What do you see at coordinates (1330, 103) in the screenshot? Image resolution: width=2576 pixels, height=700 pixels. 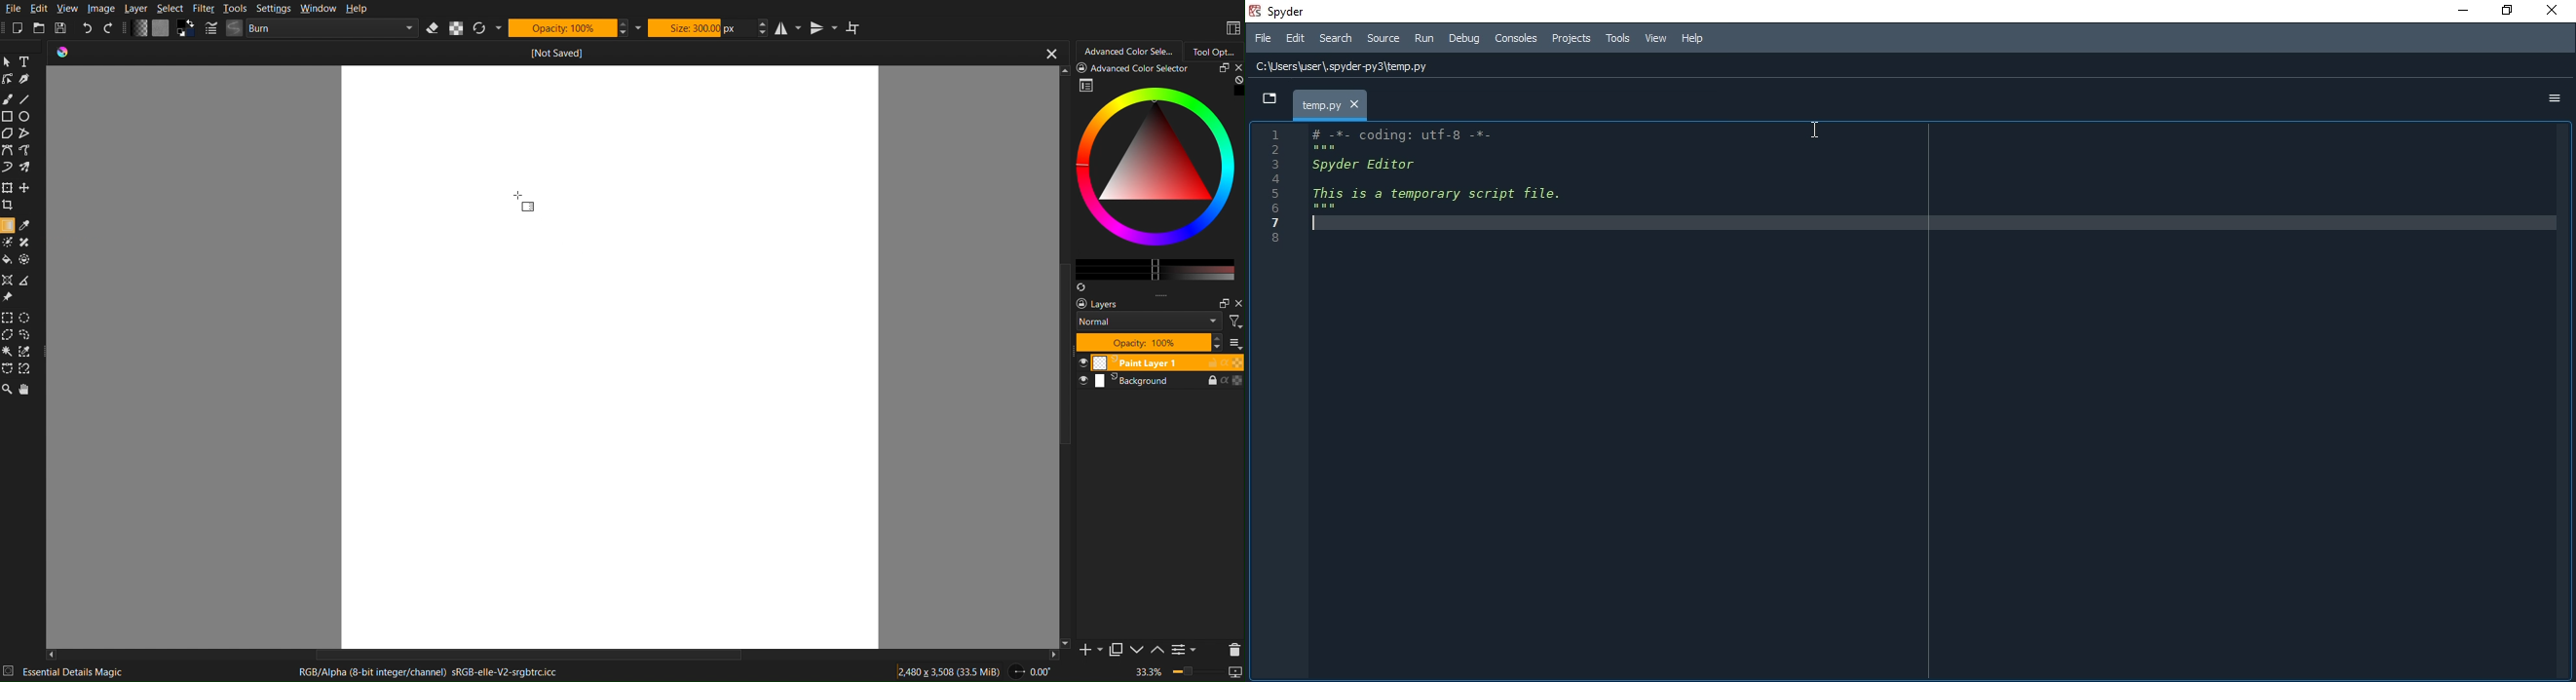 I see `temp.py` at bounding box center [1330, 103].